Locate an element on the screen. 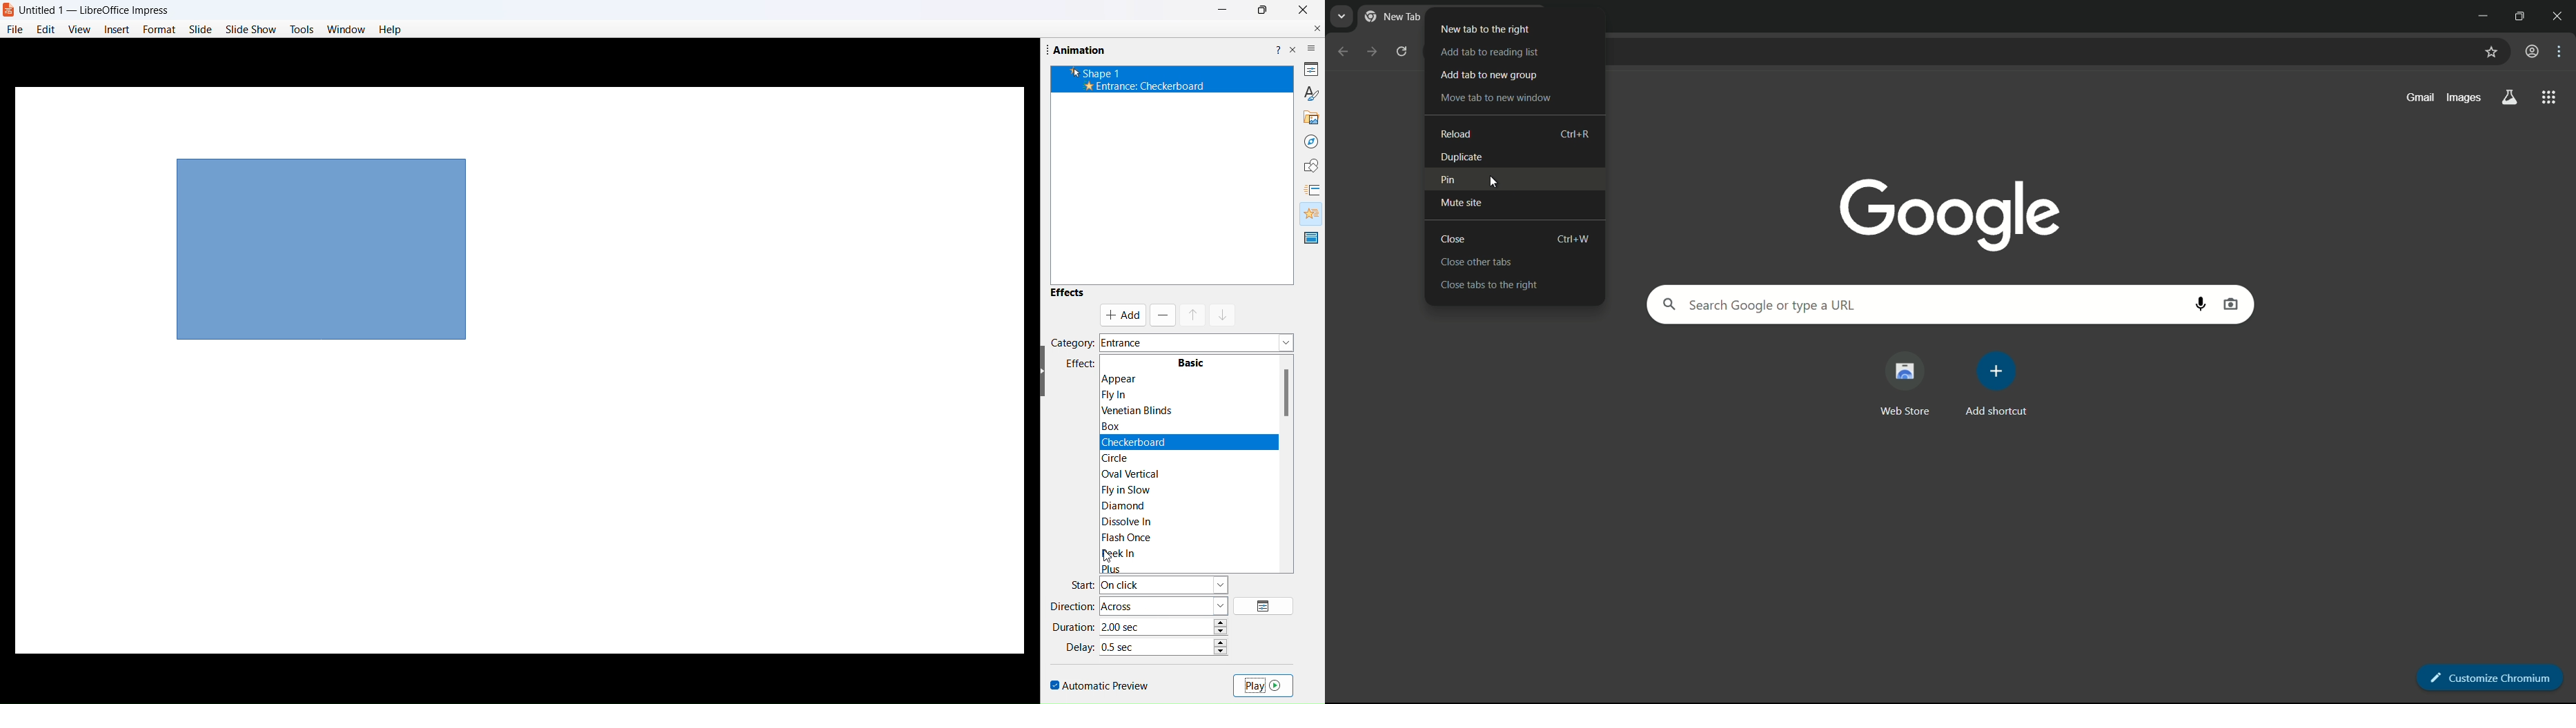 This screenshot has height=728, width=2576. logo is located at coordinates (10, 12).